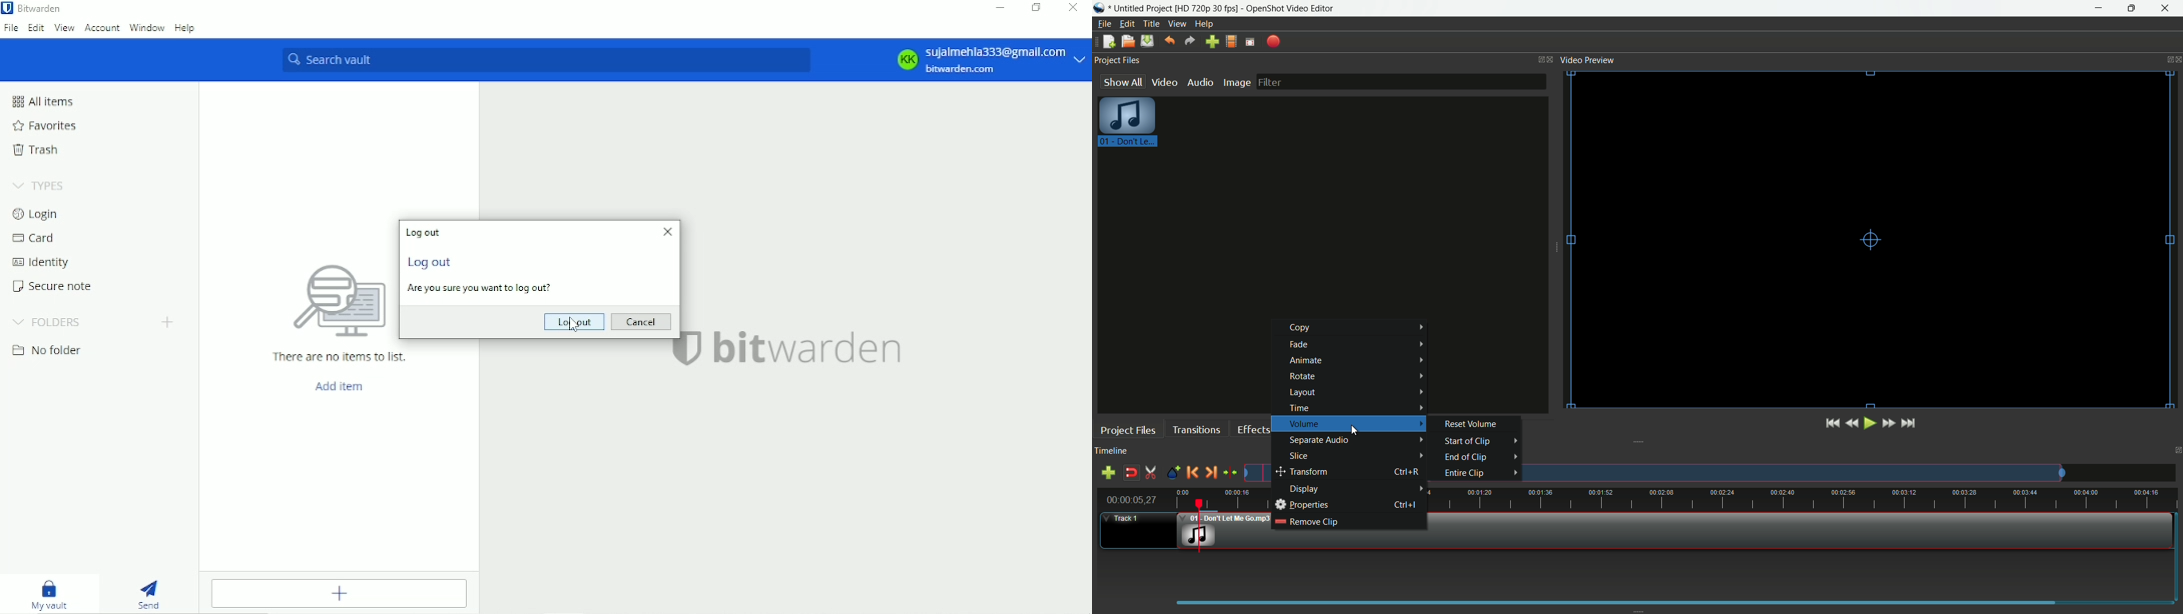 The height and width of the screenshot is (616, 2184). What do you see at coordinates (906, 59) in the screenshot?
I see `KK` at bounding box center [906, 59].